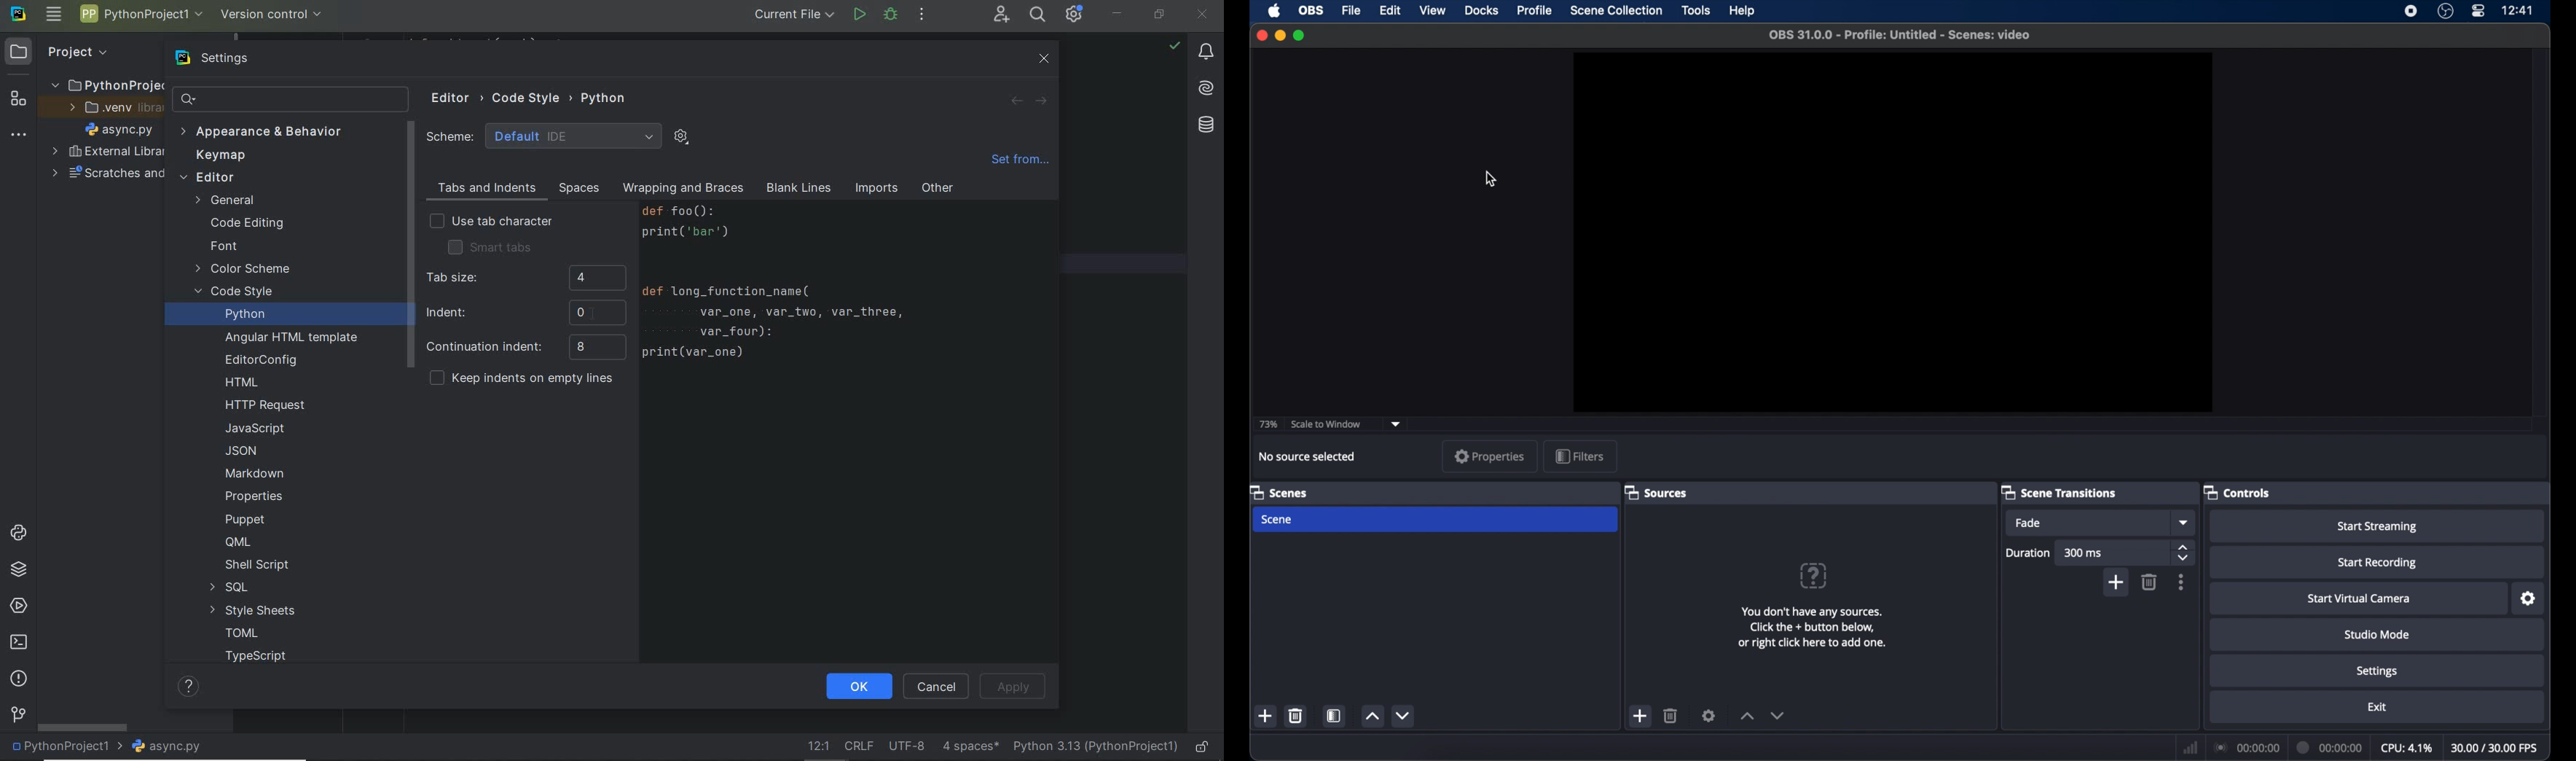  I want to click on General, so click(228, 202).